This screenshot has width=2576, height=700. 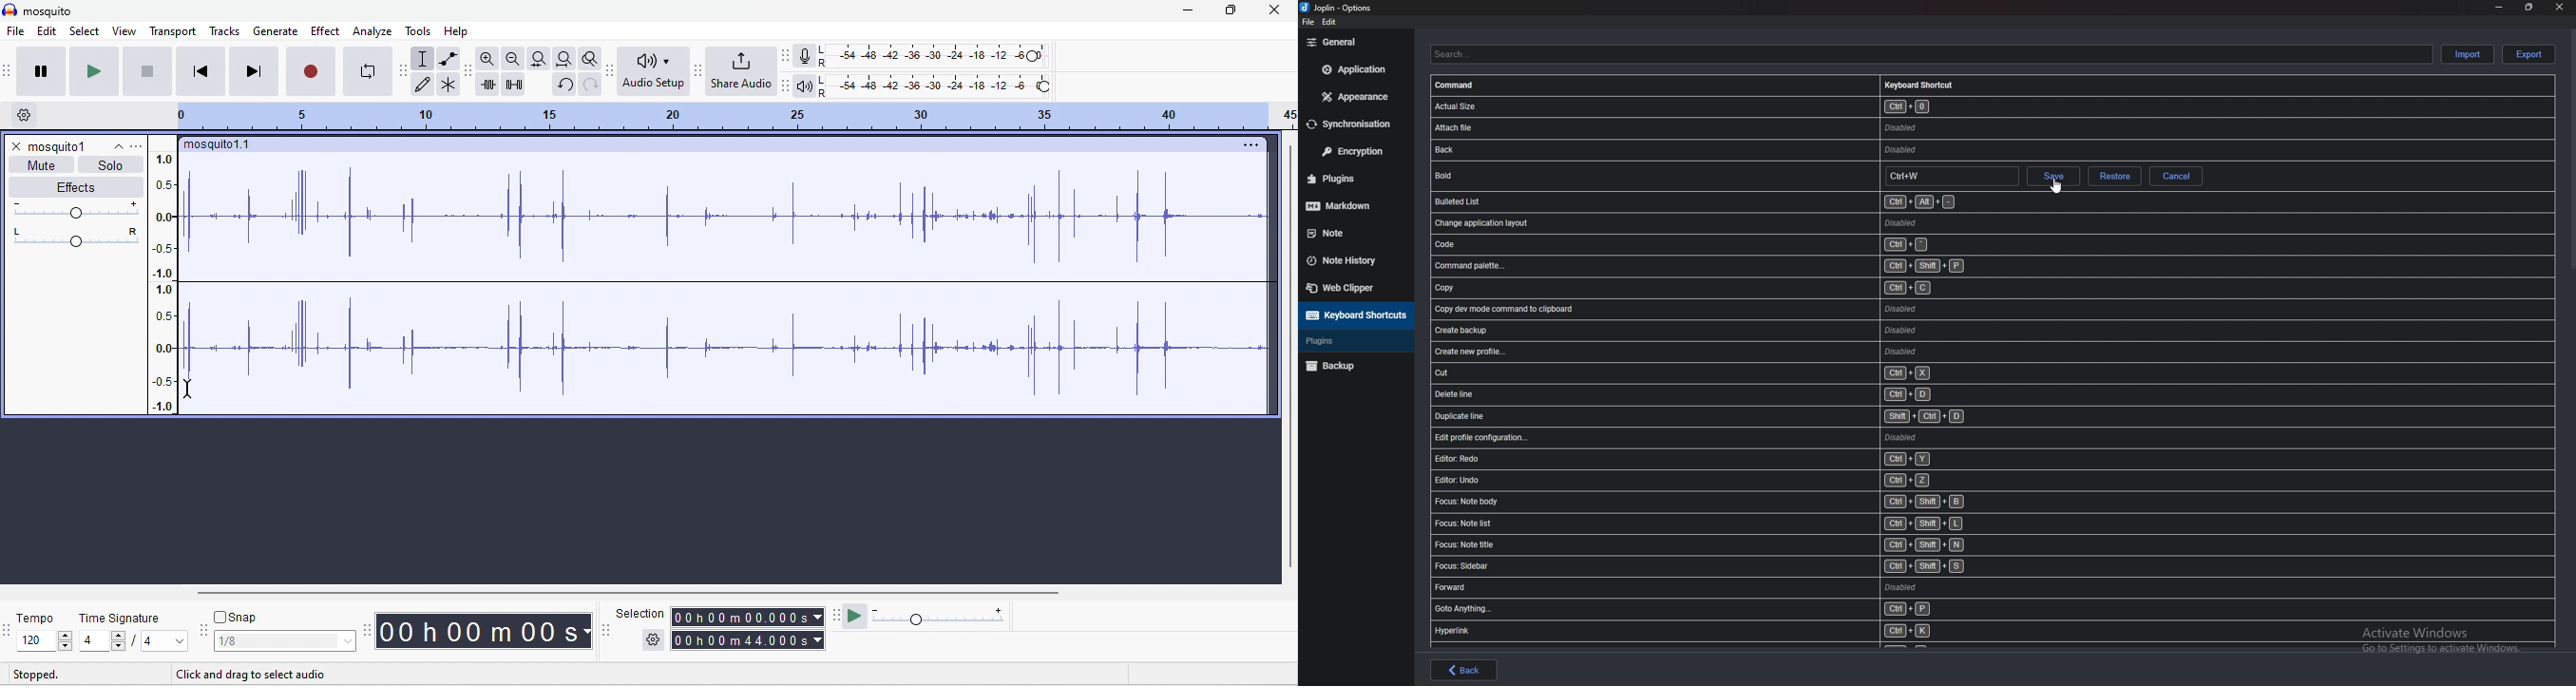 What do you see at coordinates (86, 32) in the screenshot?
I see `select` at bounding box center [86, 32].